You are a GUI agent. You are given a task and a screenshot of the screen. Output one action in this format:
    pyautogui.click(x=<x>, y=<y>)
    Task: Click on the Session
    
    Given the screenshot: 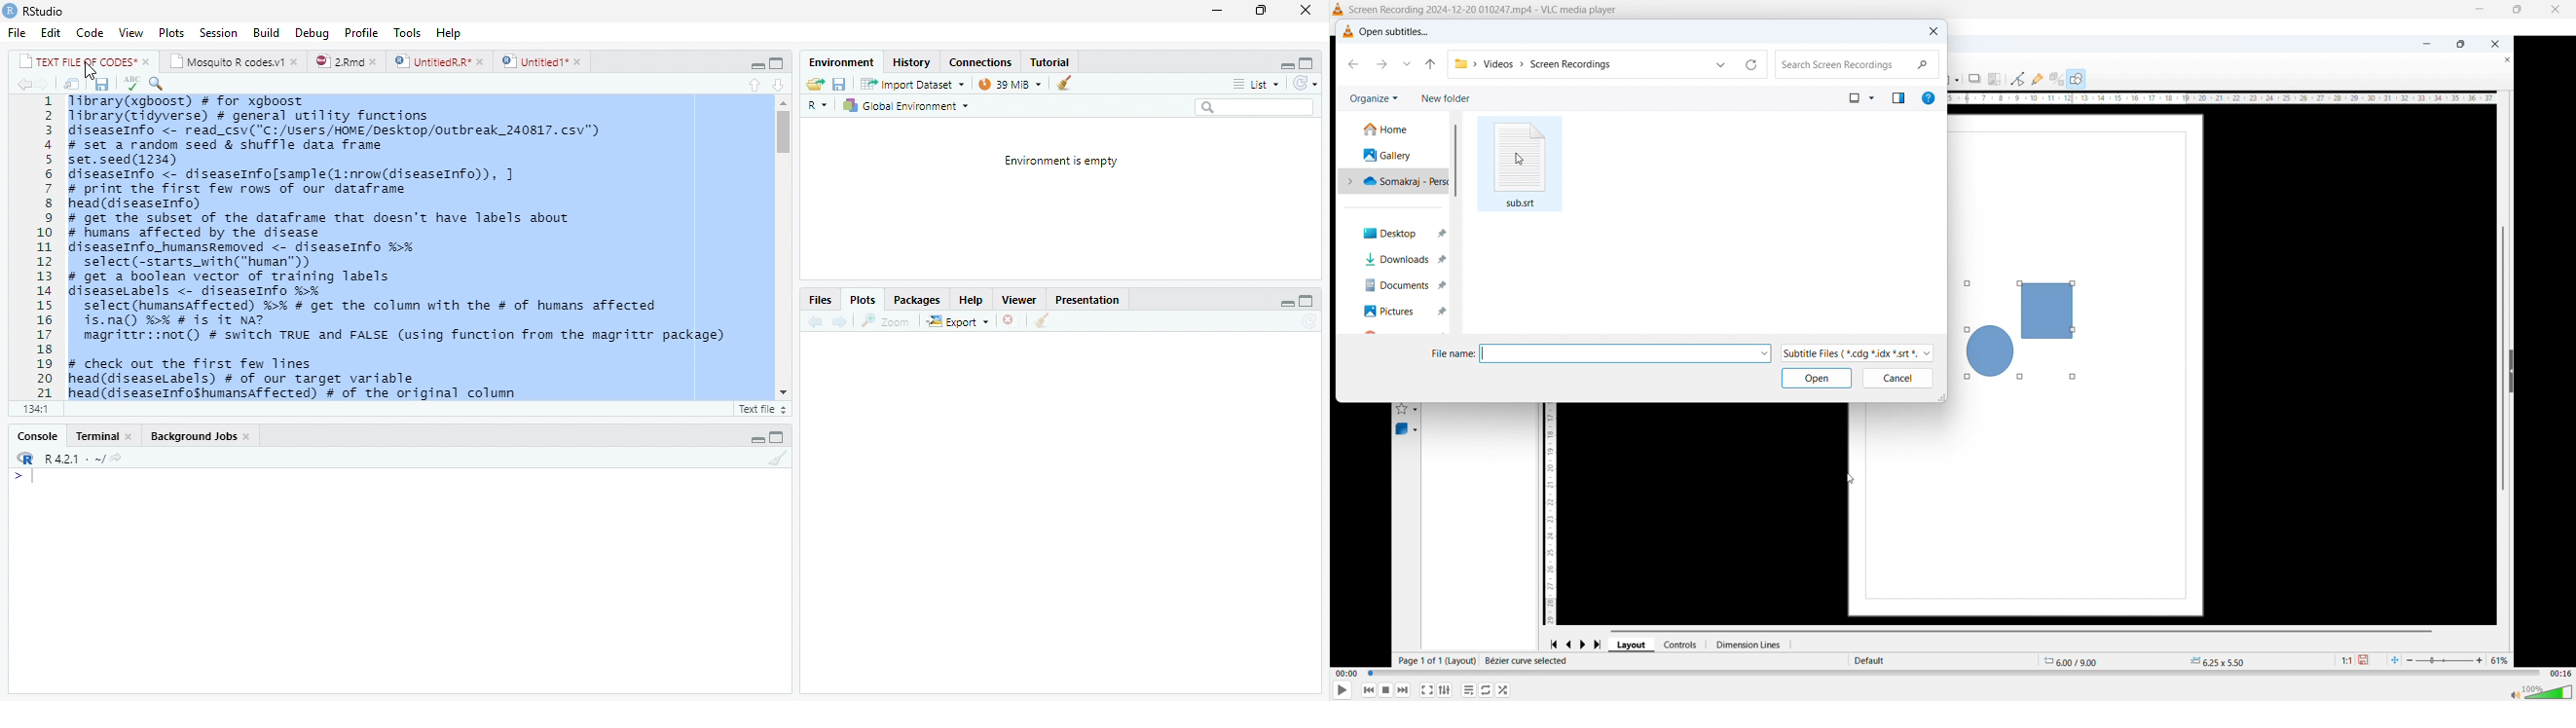 What is the action you would take?
    pyautogui.click(x=219, y=32)
    